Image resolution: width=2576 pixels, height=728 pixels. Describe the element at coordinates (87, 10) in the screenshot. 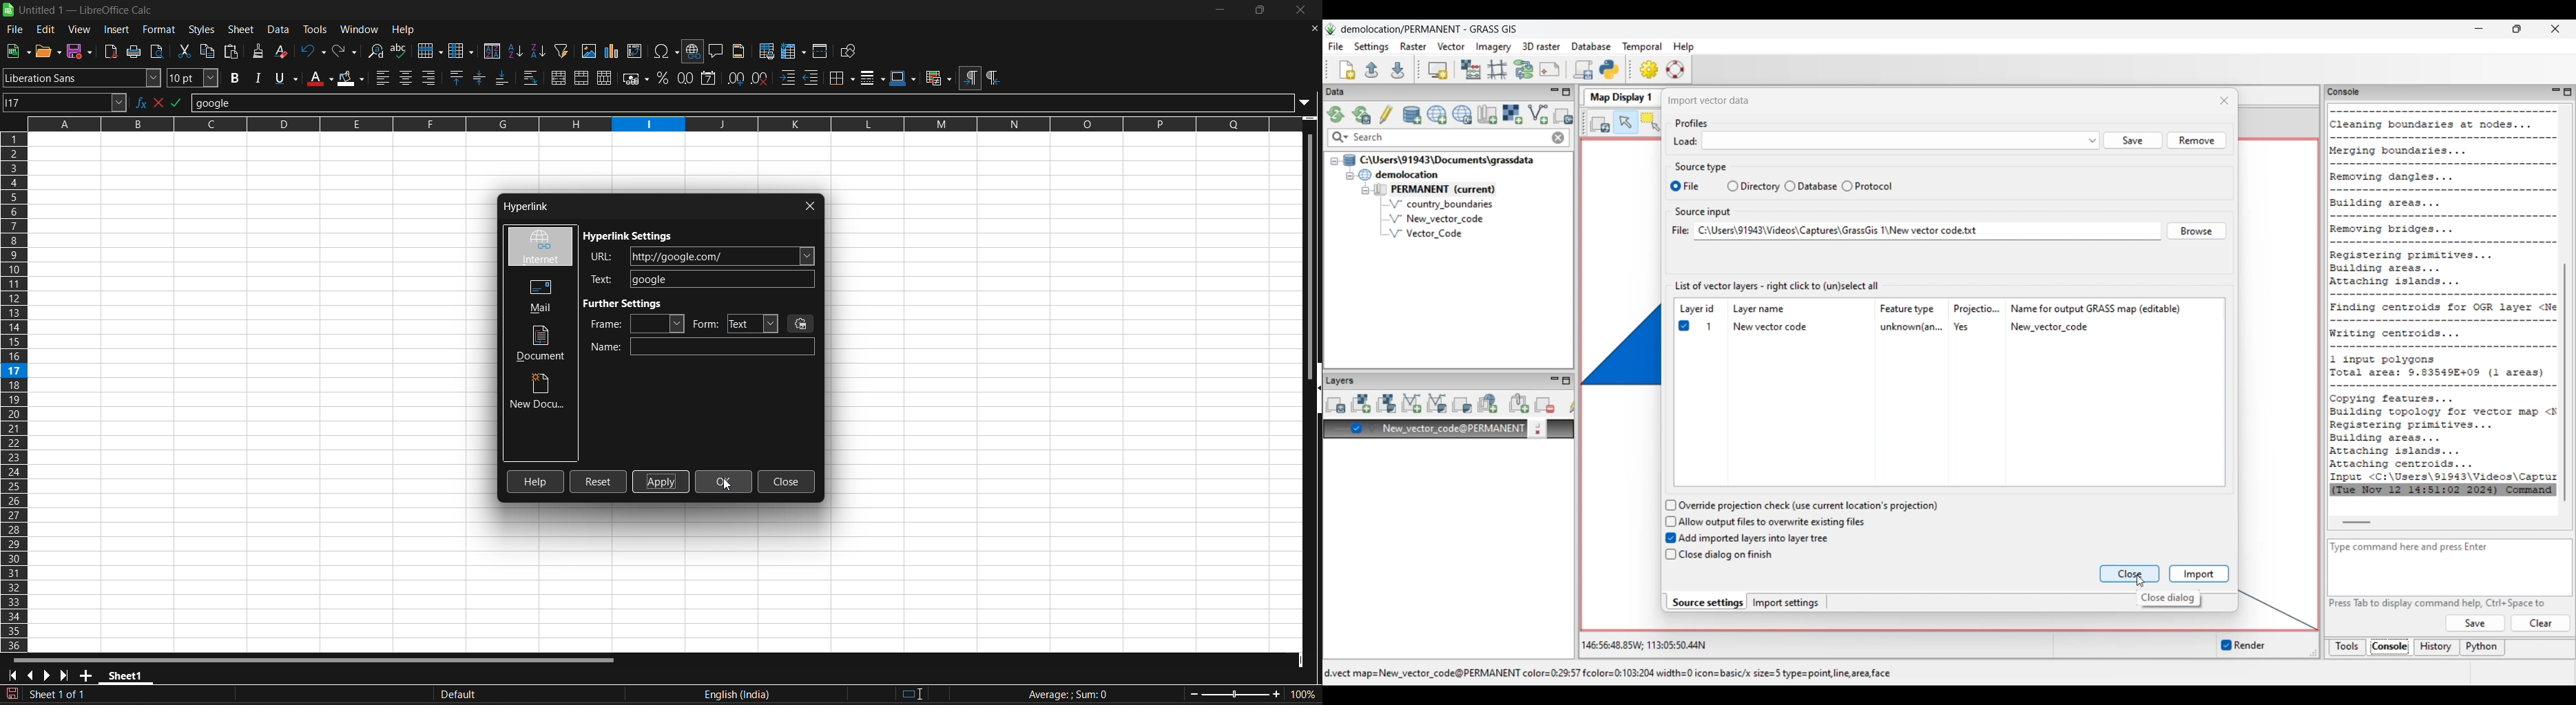

I see `title` at that location.